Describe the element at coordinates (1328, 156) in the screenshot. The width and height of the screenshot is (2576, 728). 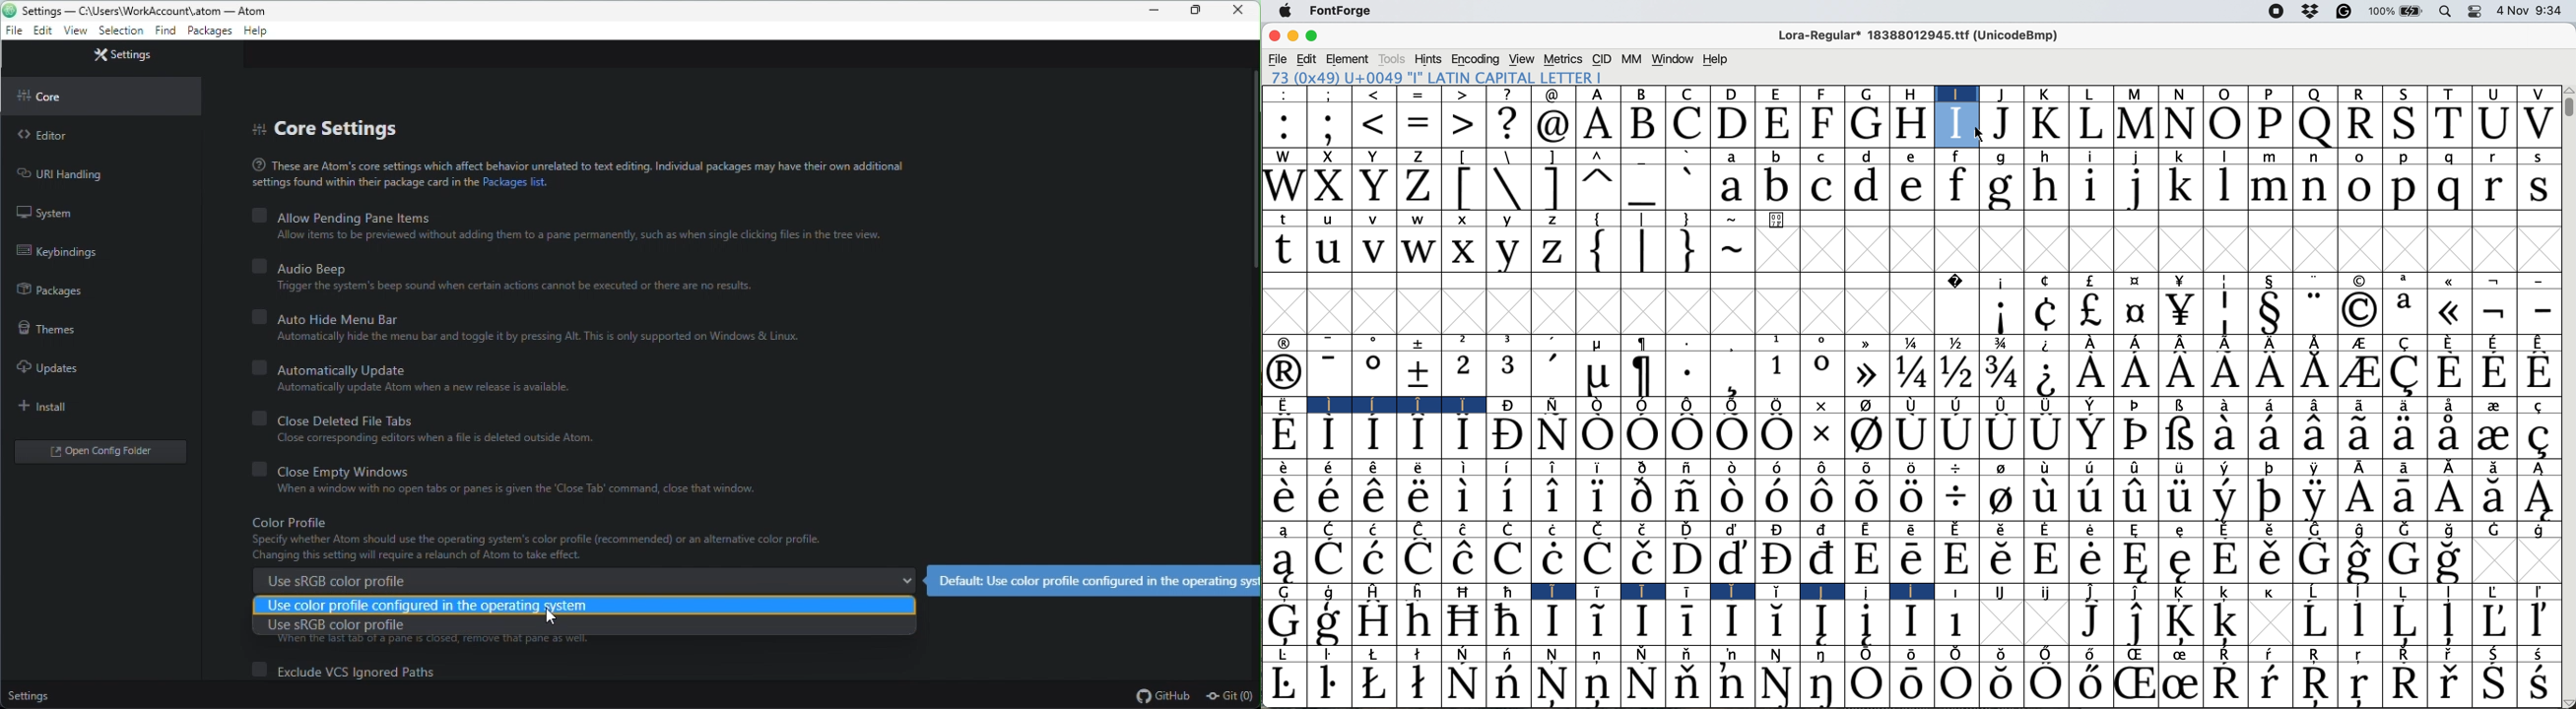
I see `X` at that location.